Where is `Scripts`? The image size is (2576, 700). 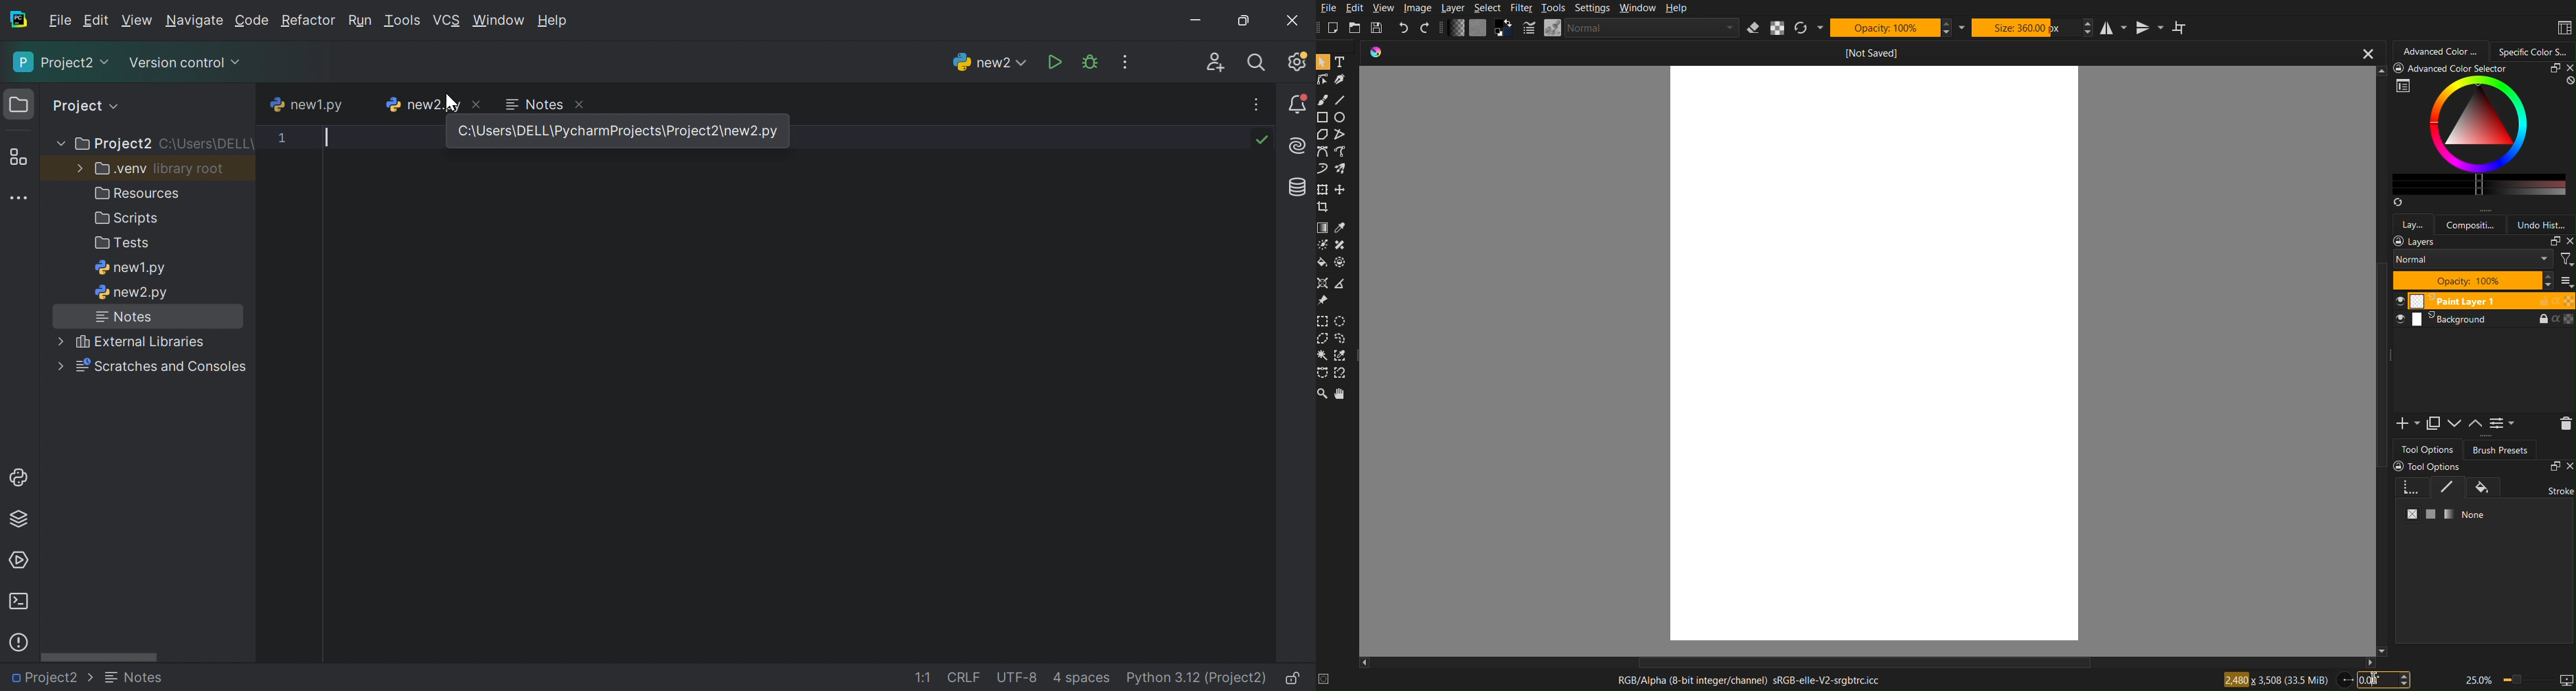 Scripts is located at coordinates (128, 220).